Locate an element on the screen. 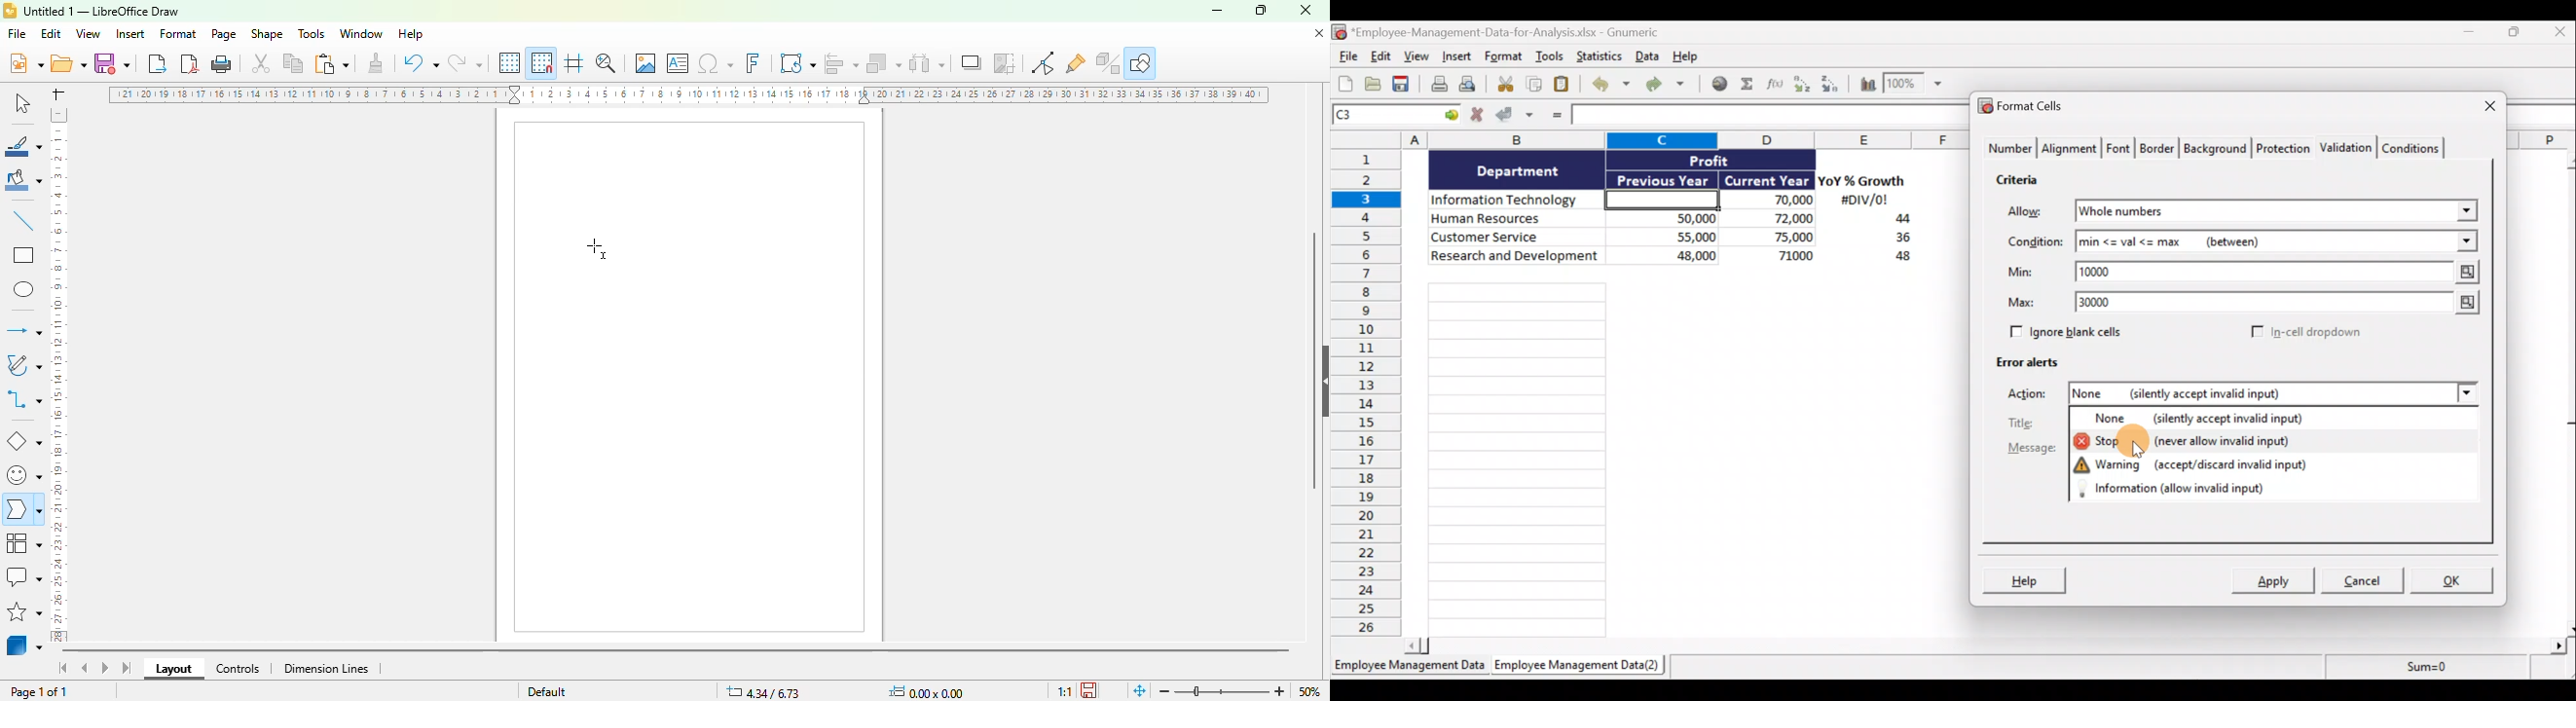 This screenshot has width=2576, height=728. Message is located at coordinates (2031, 450).